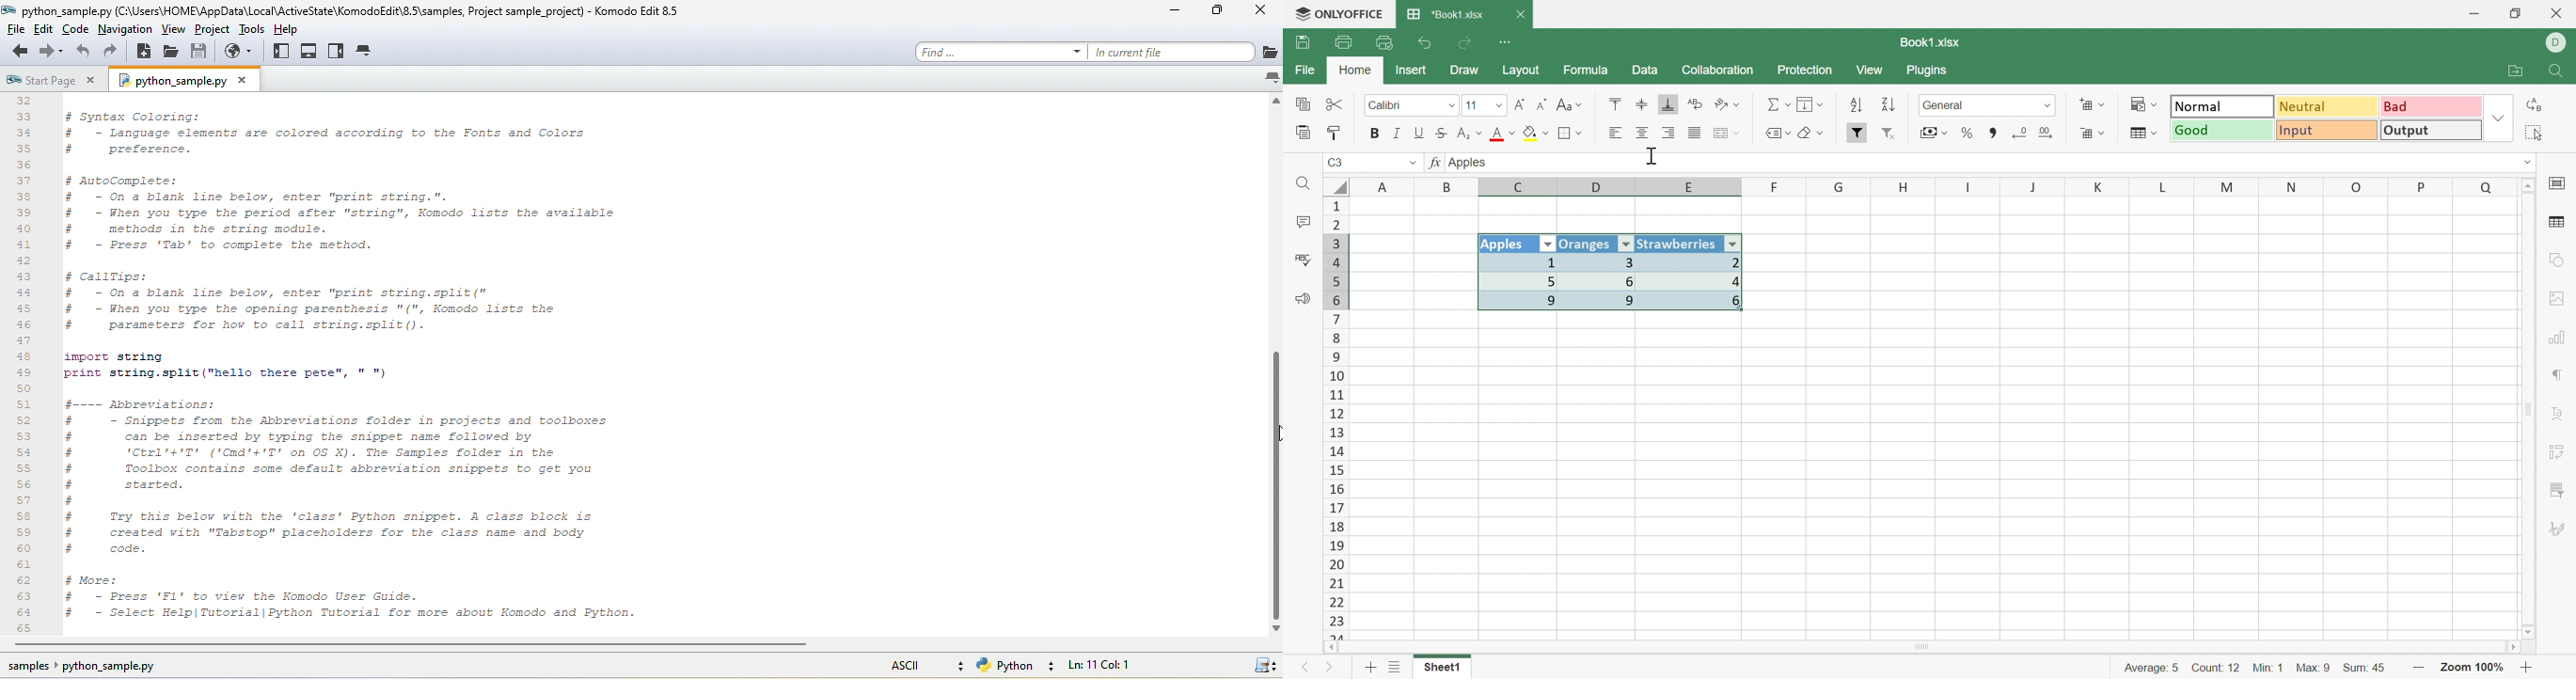 This screenshot has width=2576, height=700. Describe the element at coordinates (109, 669) in the screenshot. I see `sample python` at that location.